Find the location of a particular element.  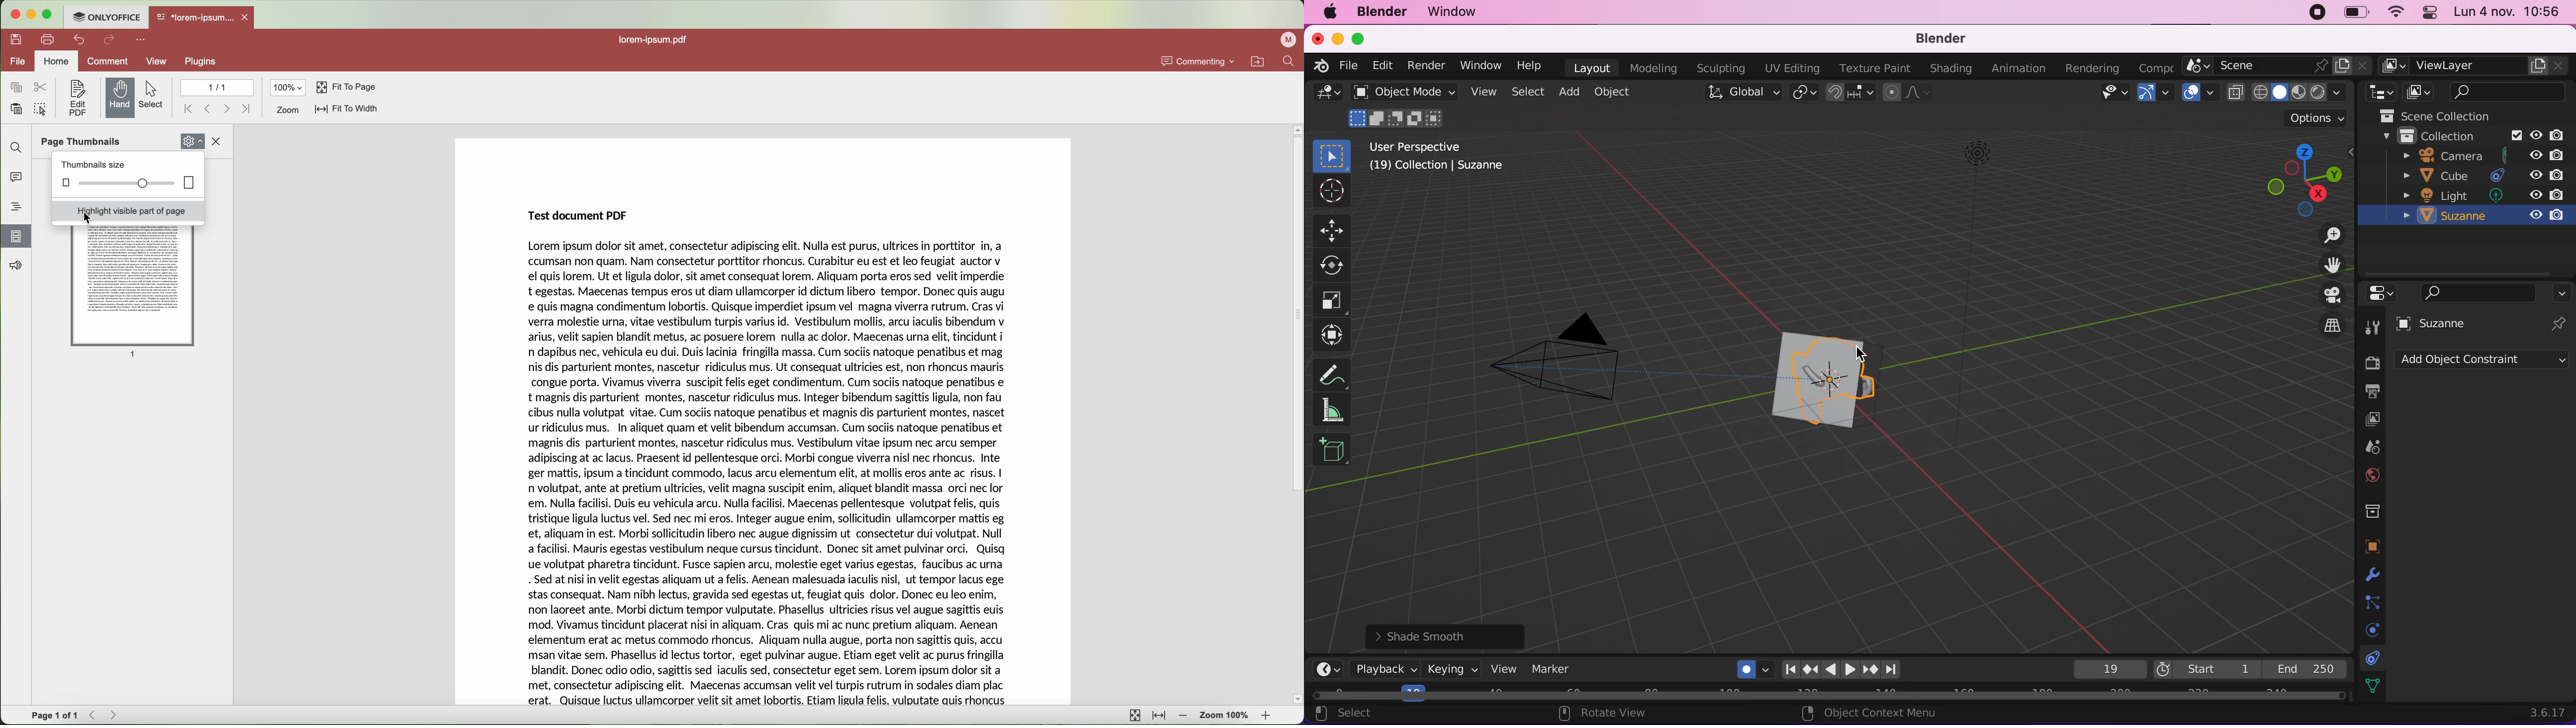

window is located at coordinates (1453, 12).